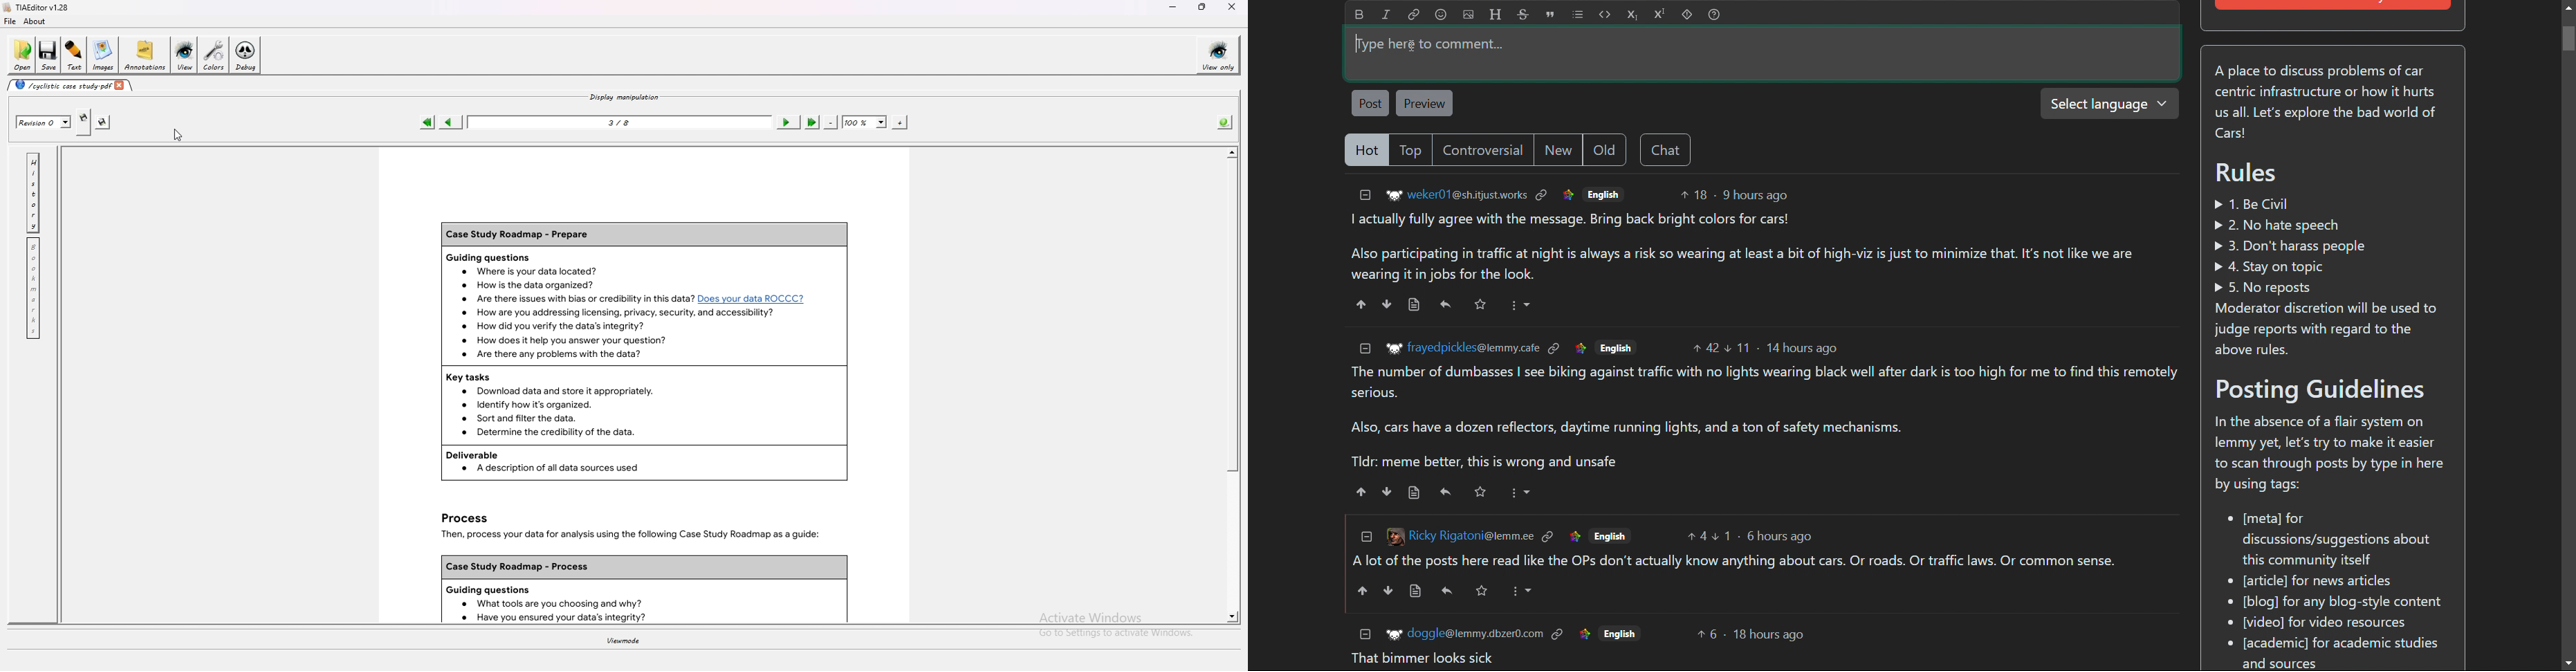  I want to click on link, so click(1583, 633).